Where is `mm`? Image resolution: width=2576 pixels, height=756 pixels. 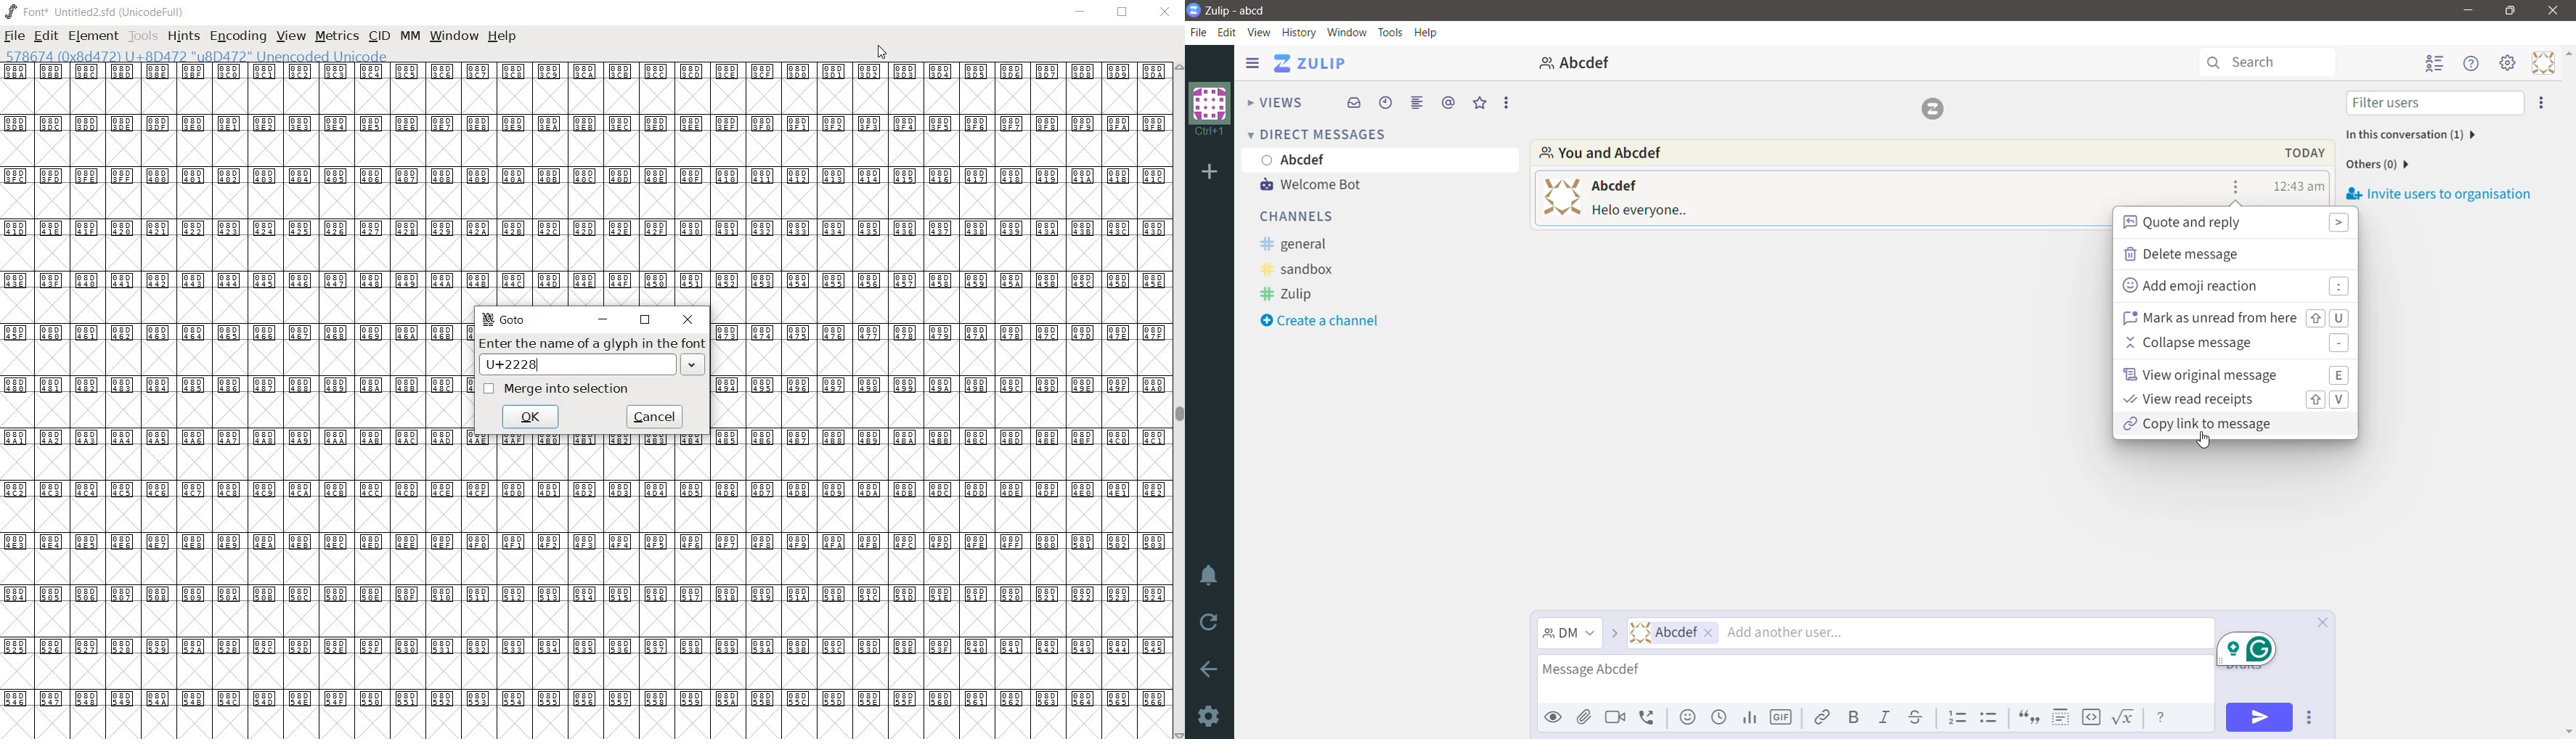 mm is located at coordinates (408, 36).